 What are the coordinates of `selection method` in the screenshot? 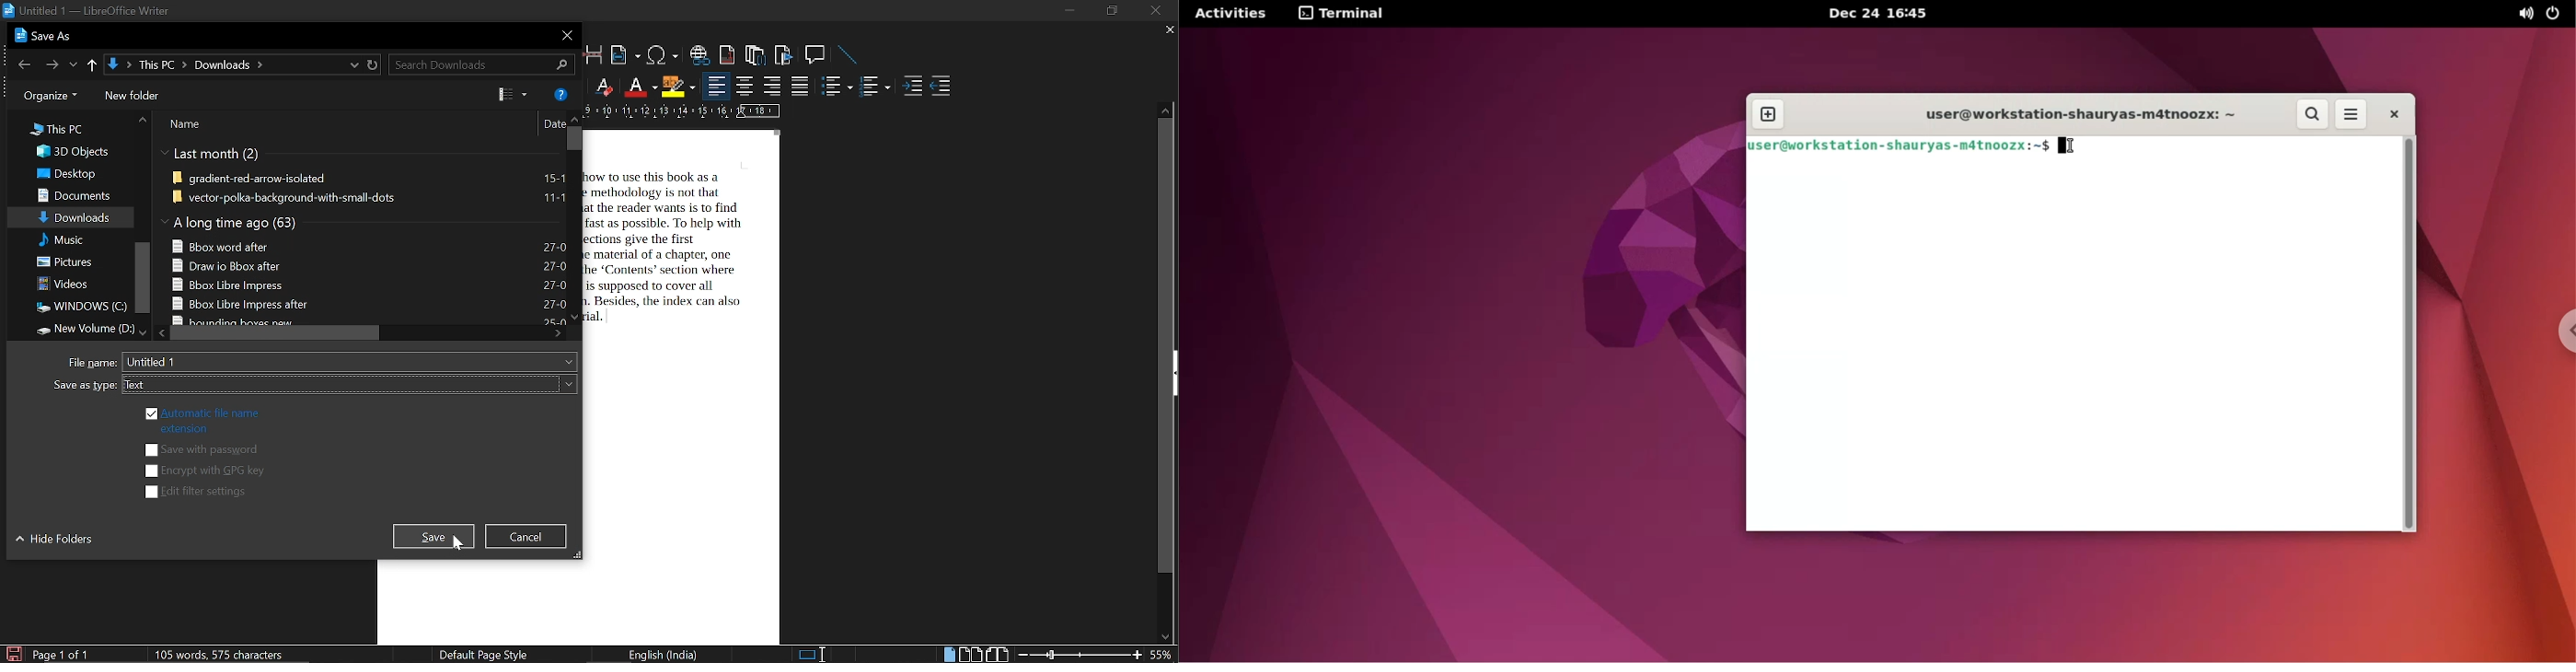 It's located at (811, 655).